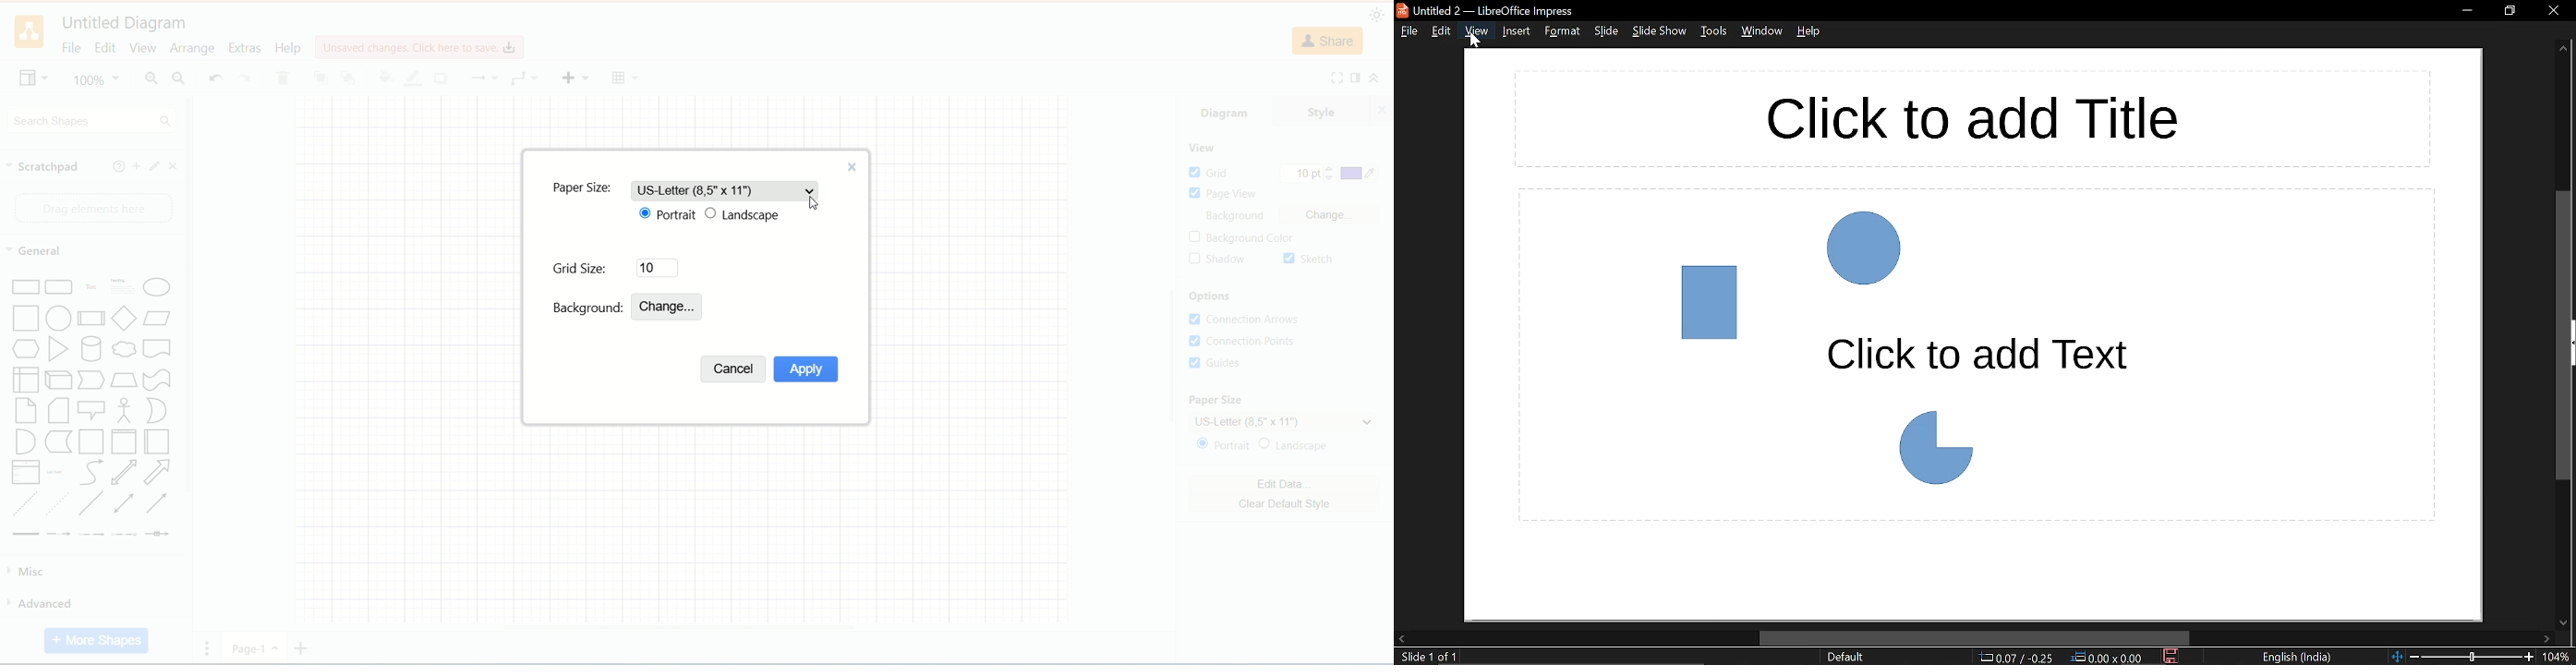 The width and height of the screenshot is (2576, 672). Describe the element at coordinates (1606, 32) in the screenshot. I see `Slide` at that location.